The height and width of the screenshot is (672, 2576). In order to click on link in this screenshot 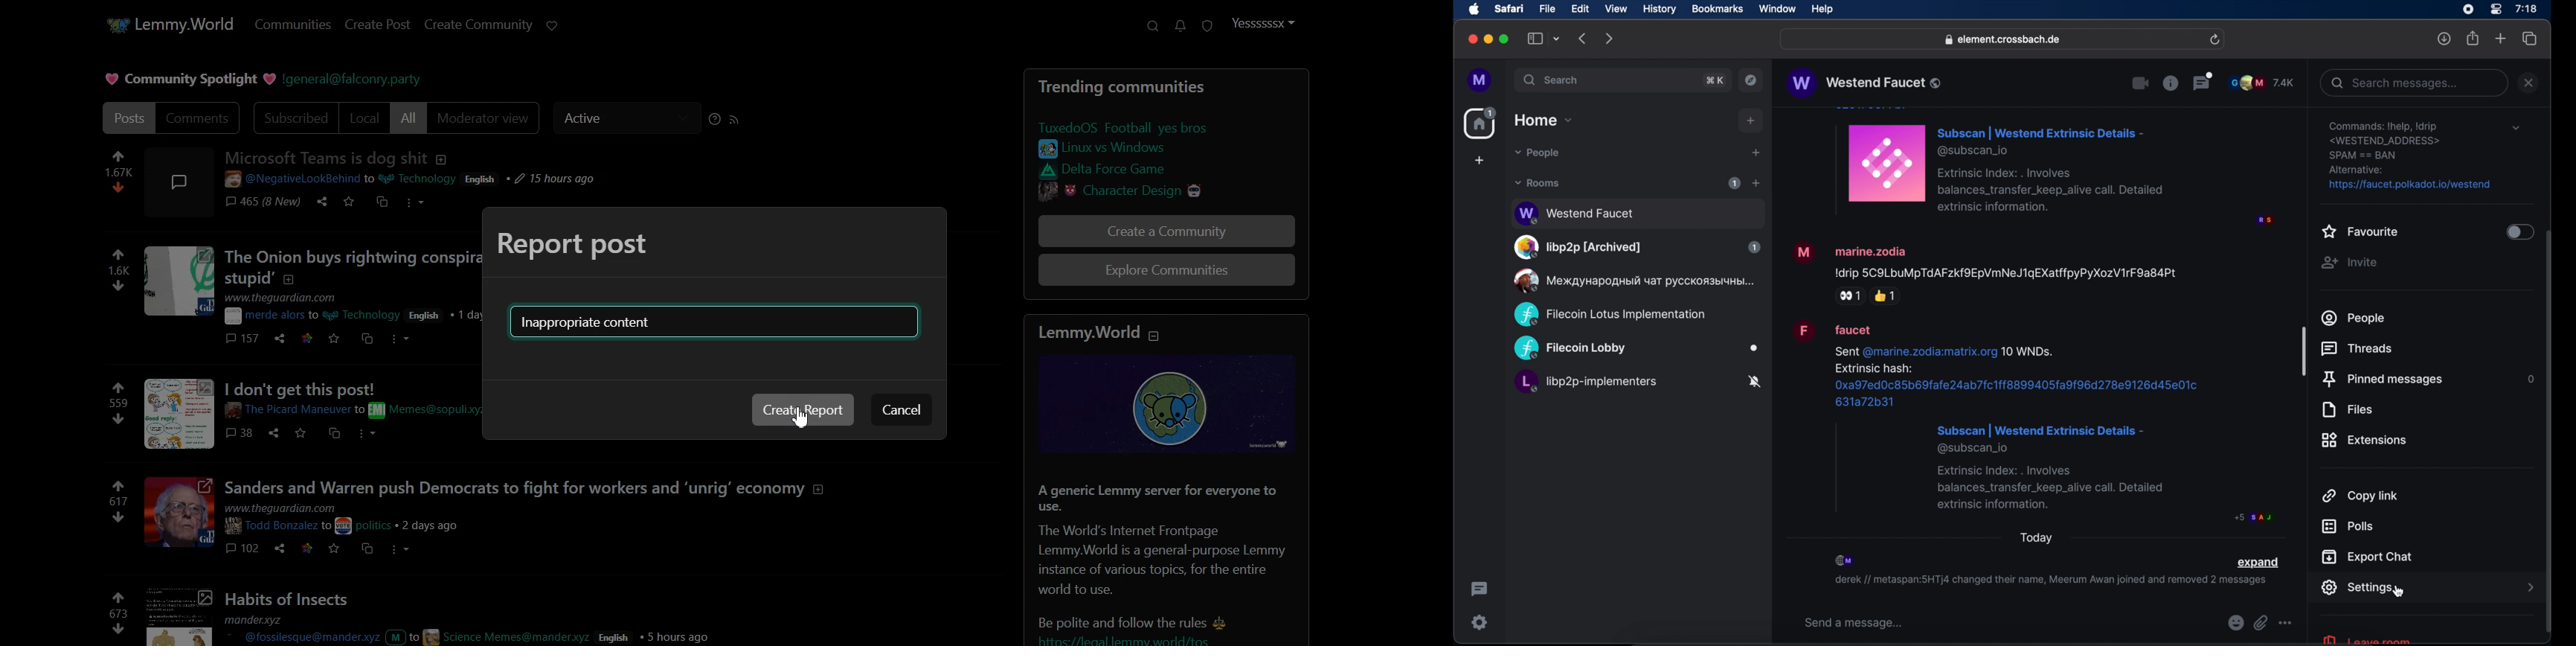, I will do `click(1126, 149)`.